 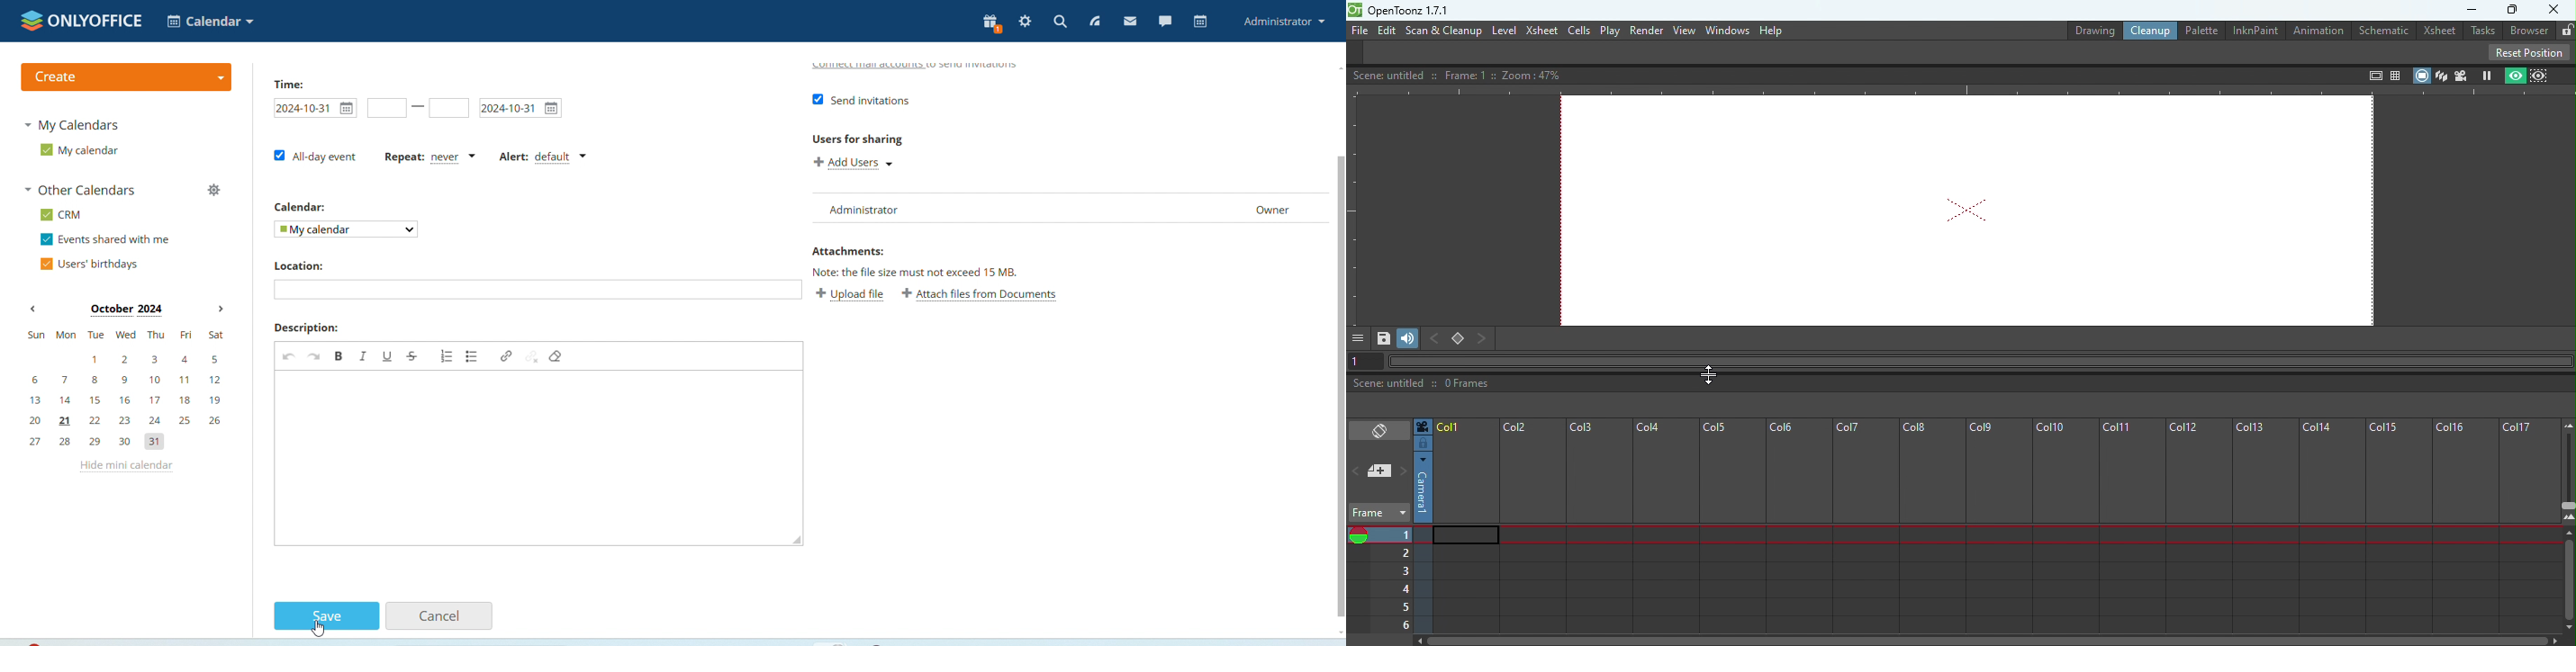 What do you see at coordinates (538, 289) in the screenshot?
I see `Add location` at bounding box center [538, 289].